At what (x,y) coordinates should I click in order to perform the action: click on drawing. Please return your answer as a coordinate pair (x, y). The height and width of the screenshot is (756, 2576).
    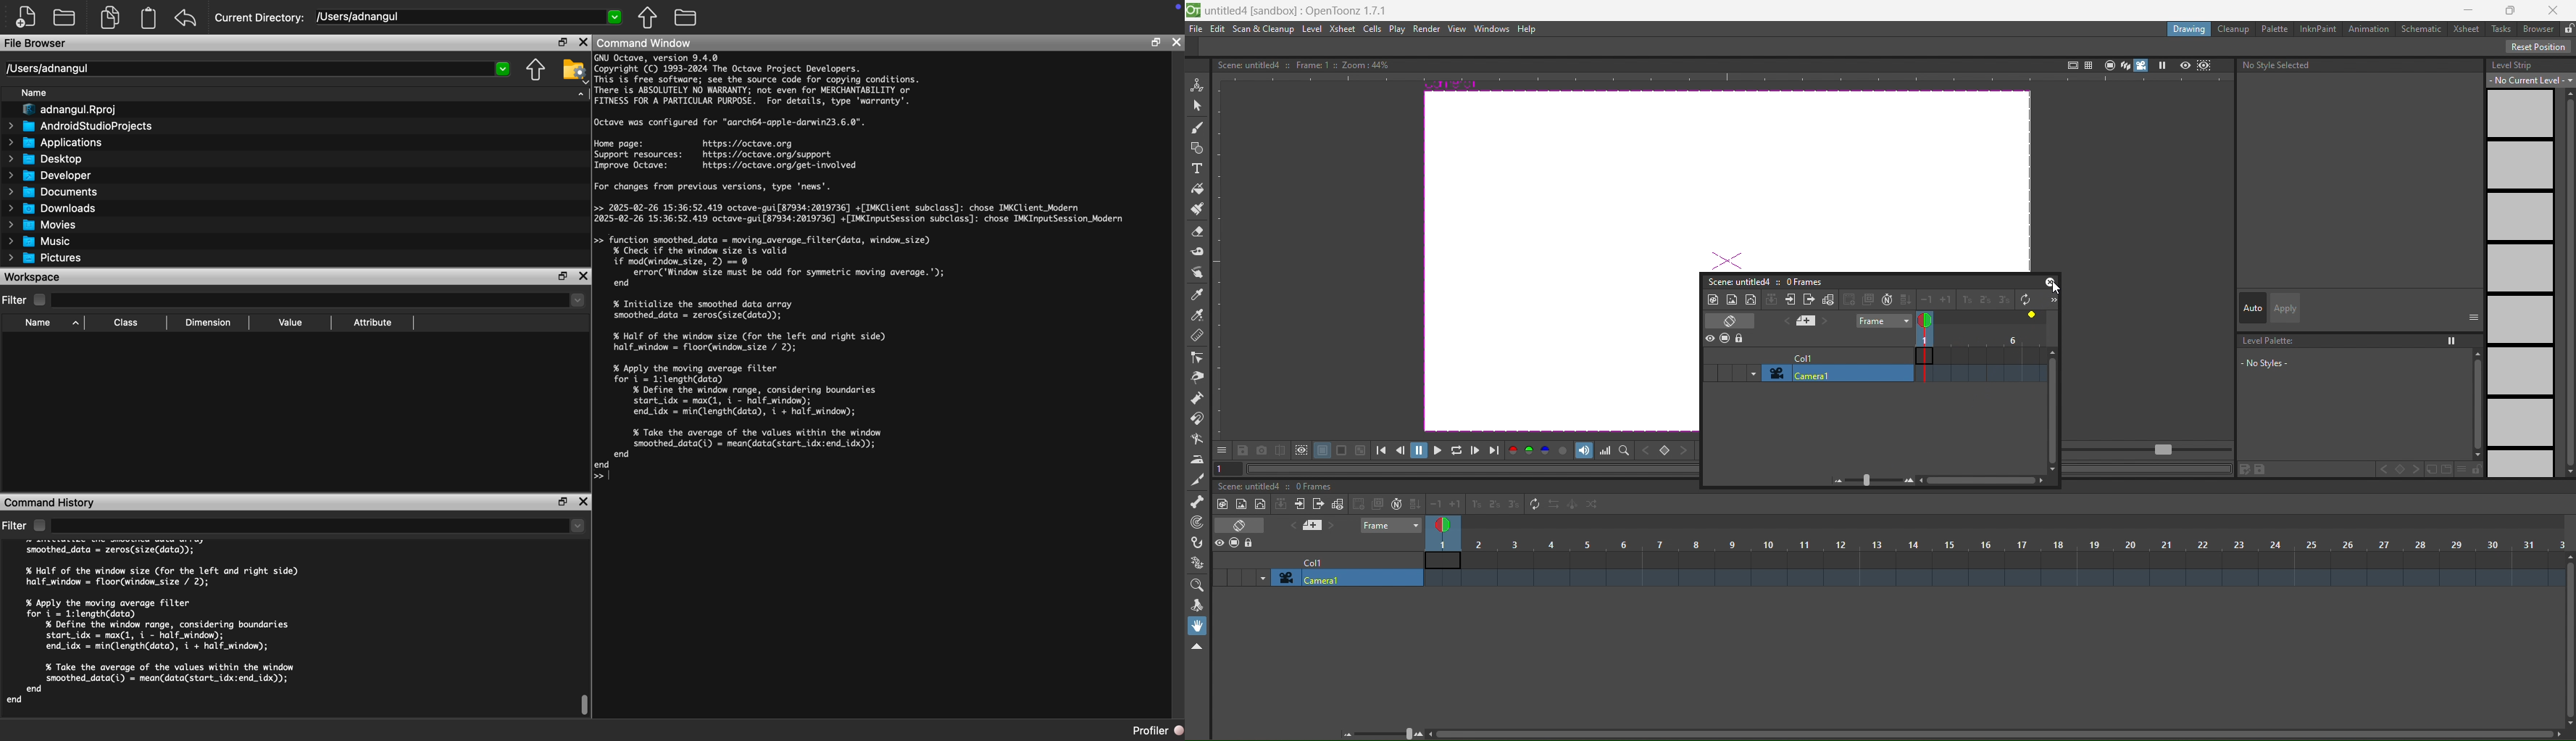
    Looking at the image, I should click on (2188, 29).